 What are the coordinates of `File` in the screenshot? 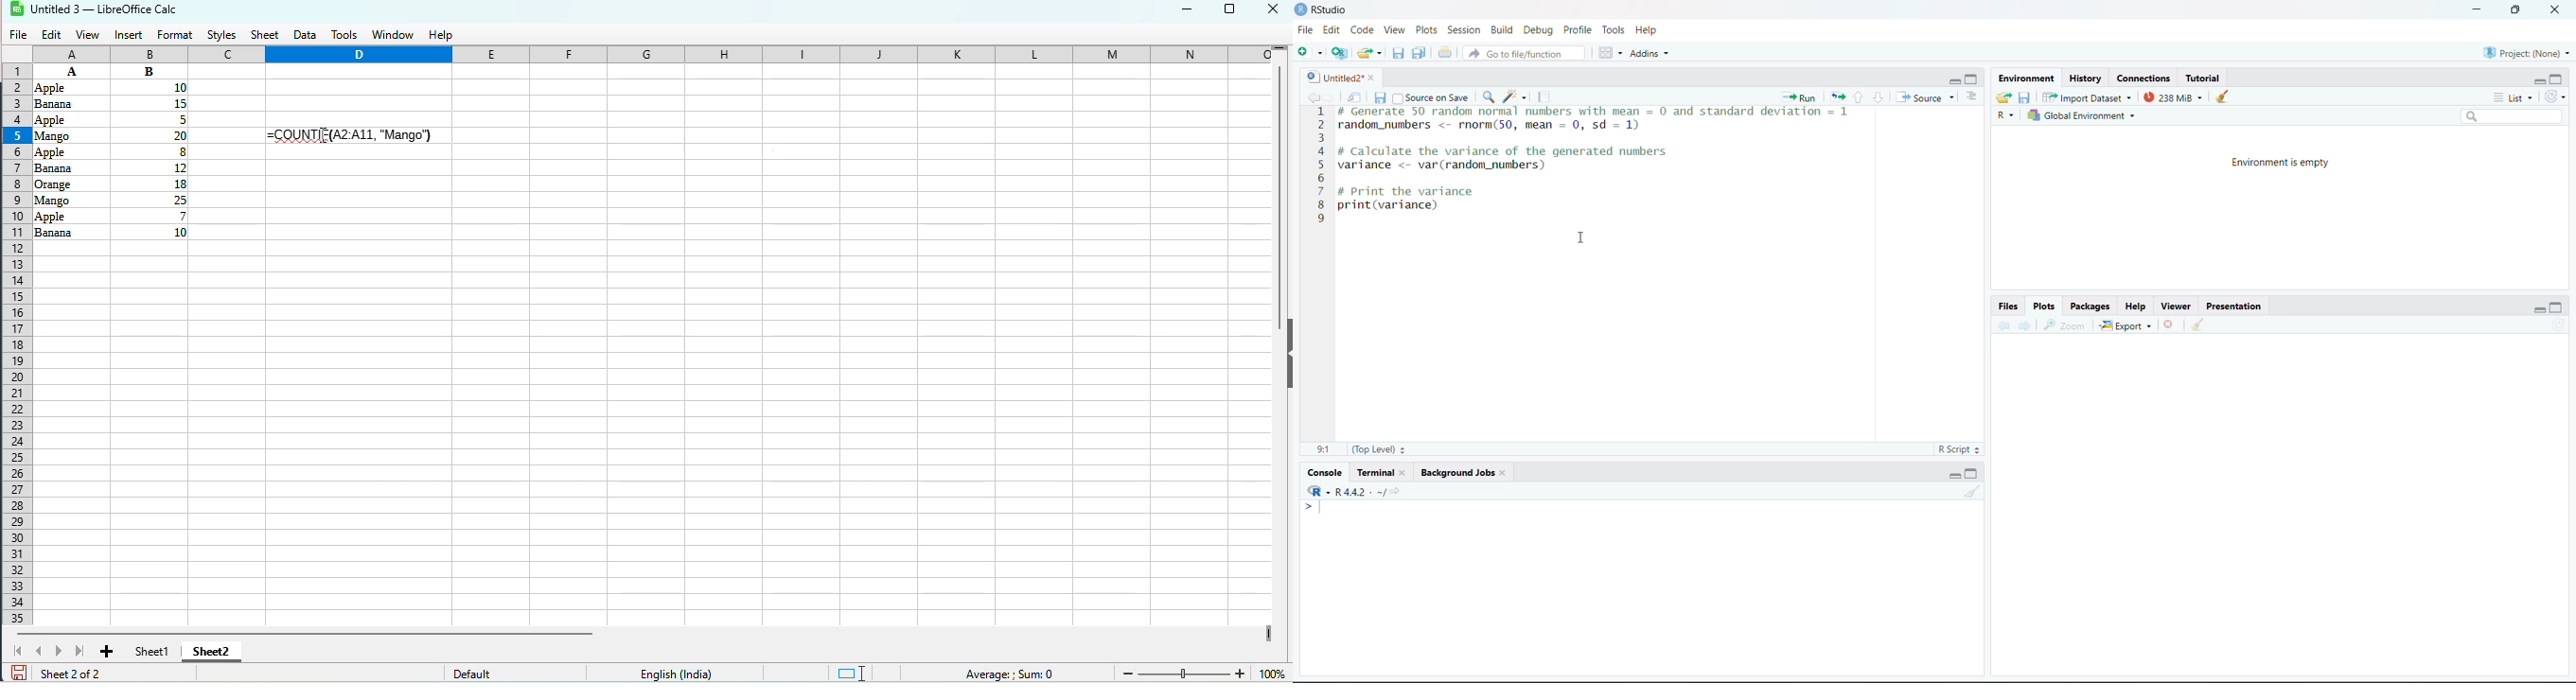 It's located at (1306, 30).